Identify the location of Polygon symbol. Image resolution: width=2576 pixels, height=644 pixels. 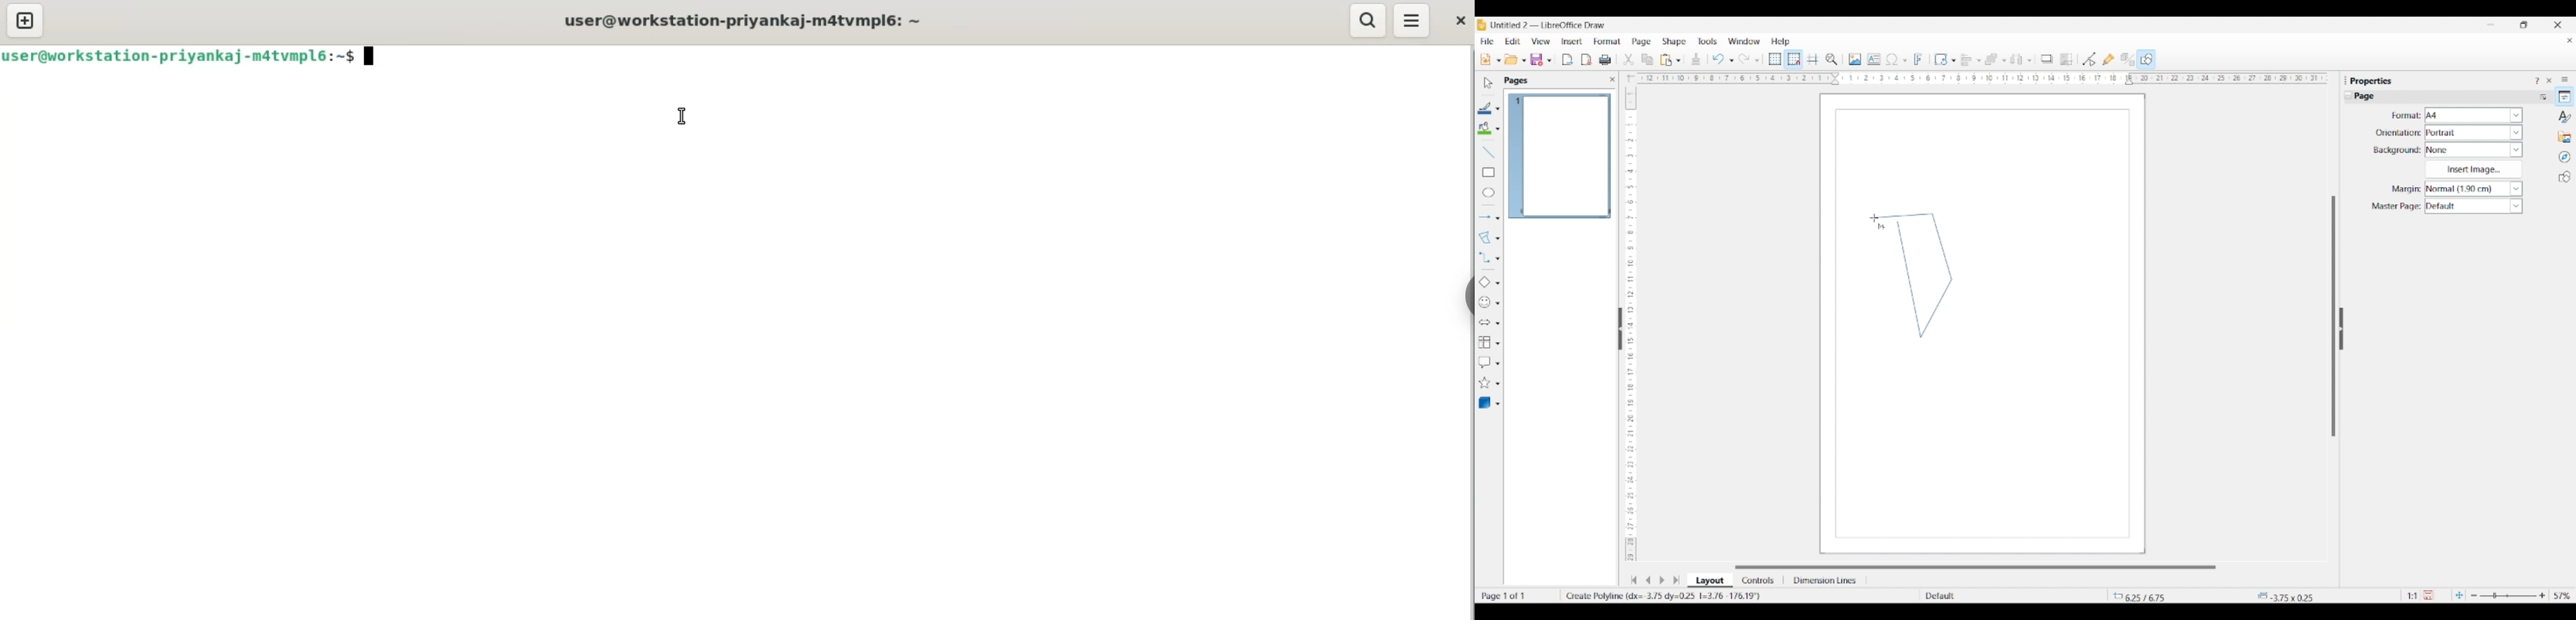
(1881, 227).